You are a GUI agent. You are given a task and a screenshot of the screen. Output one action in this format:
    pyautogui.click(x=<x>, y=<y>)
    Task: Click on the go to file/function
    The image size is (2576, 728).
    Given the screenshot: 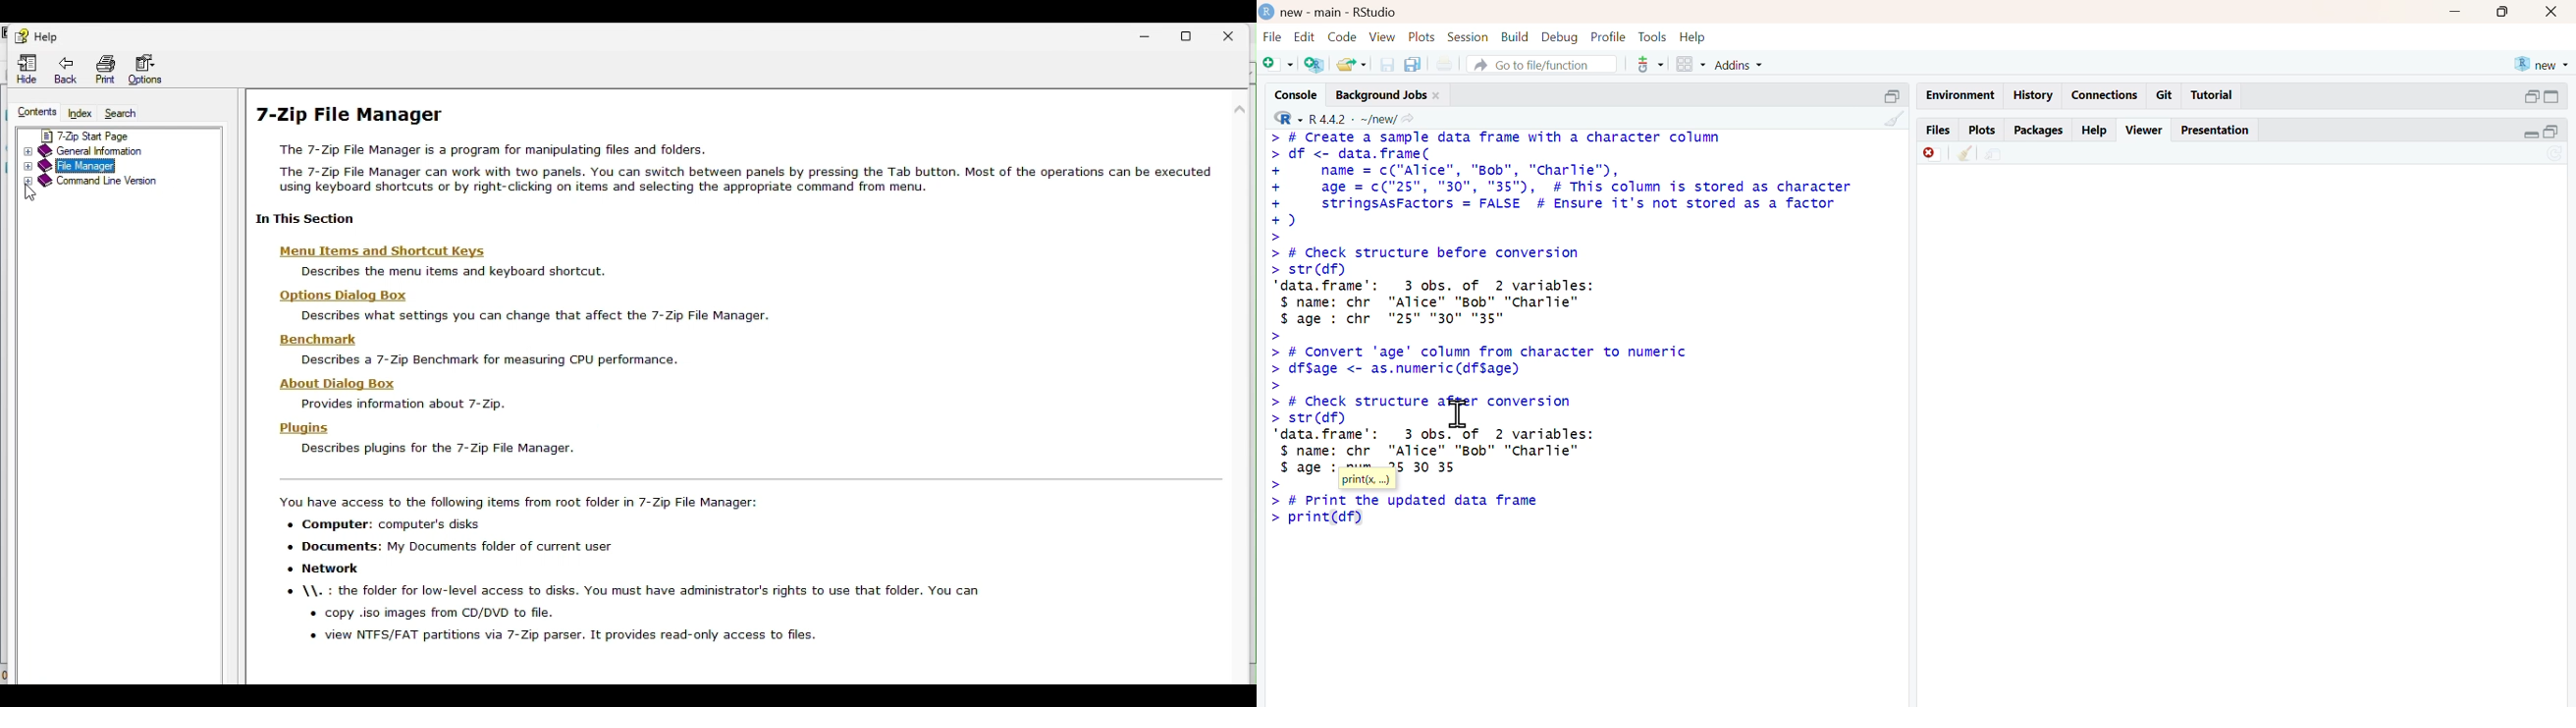 What is the action you would take?
    pyautogui.click(x=1541, y=65)
    